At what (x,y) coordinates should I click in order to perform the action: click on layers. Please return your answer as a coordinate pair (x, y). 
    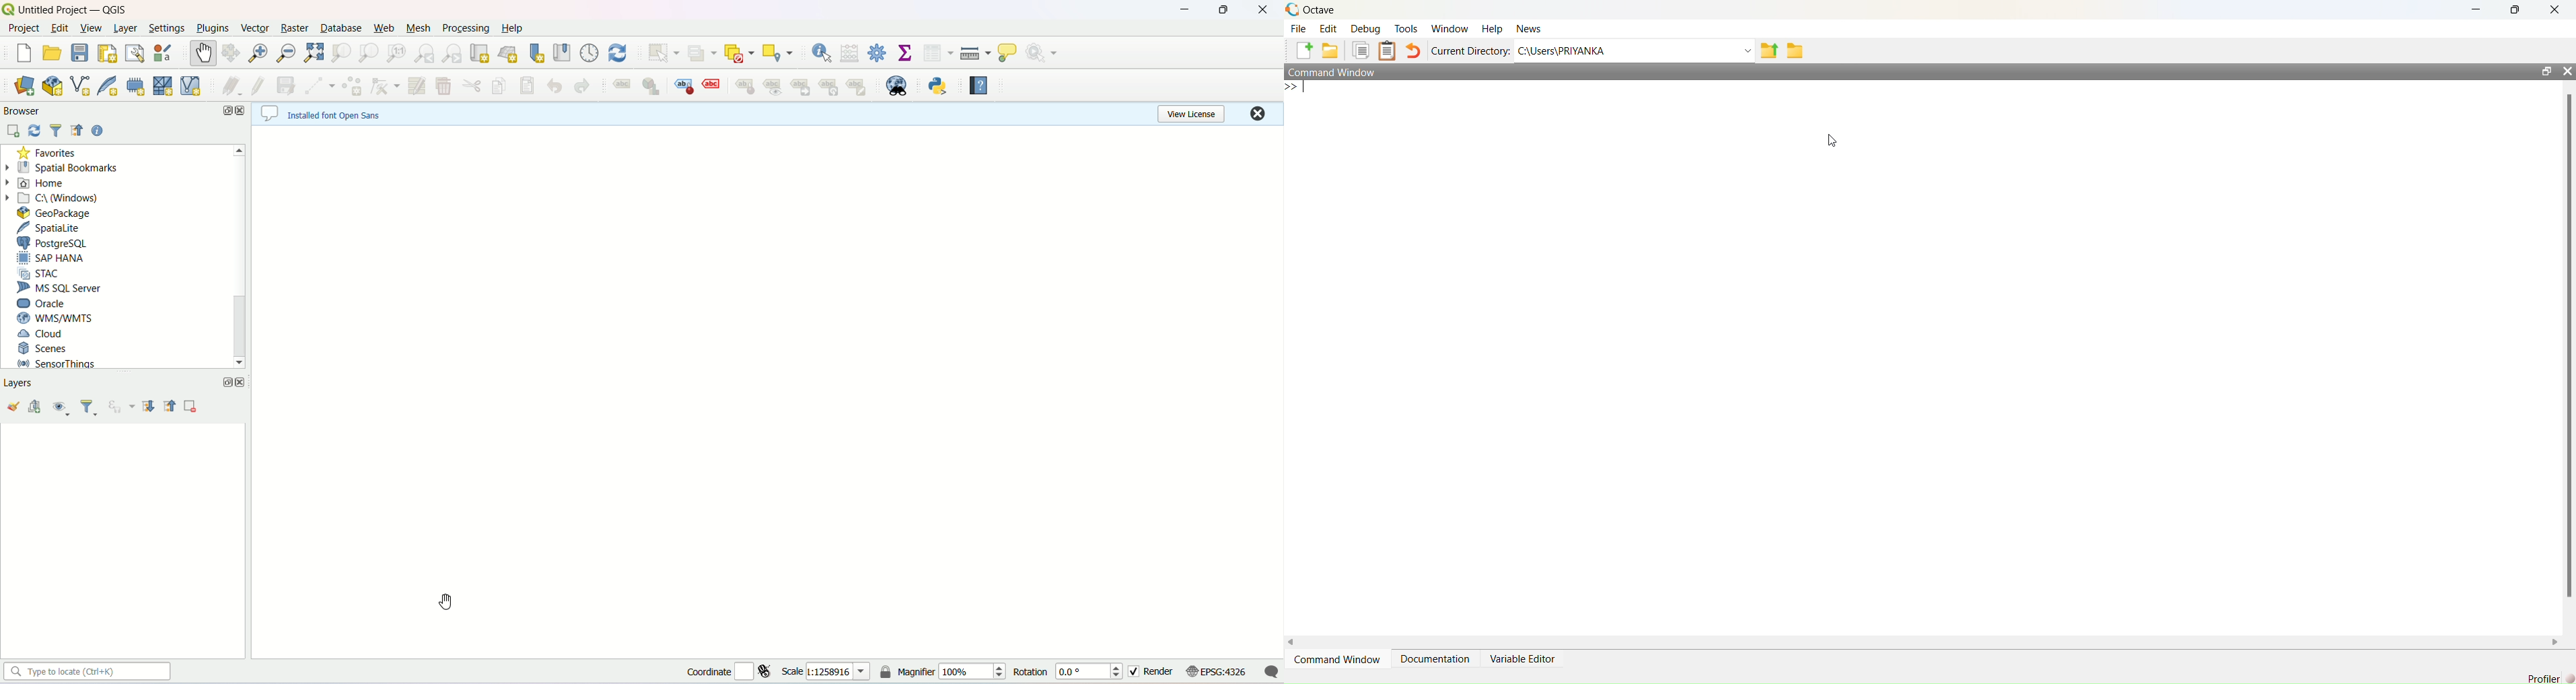
    Looking at the image, I should click on (29, 382).